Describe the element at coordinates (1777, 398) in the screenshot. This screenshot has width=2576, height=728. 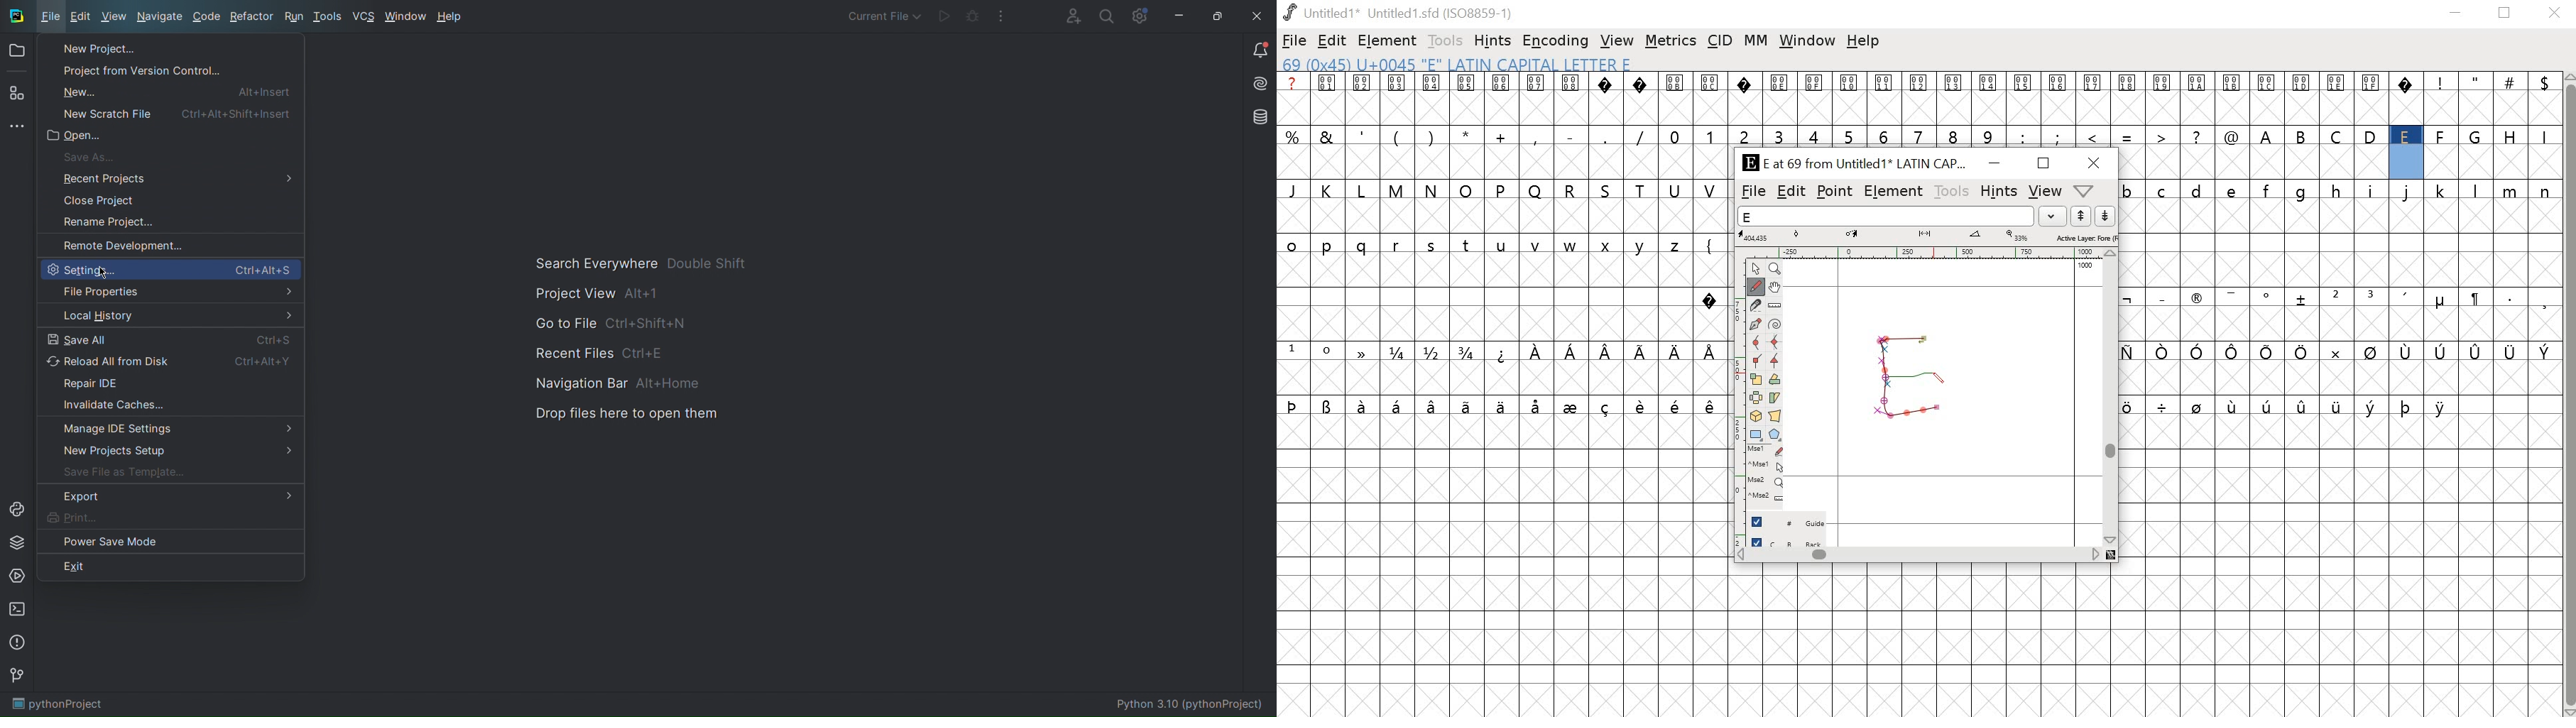
I see `Skew` at that location.